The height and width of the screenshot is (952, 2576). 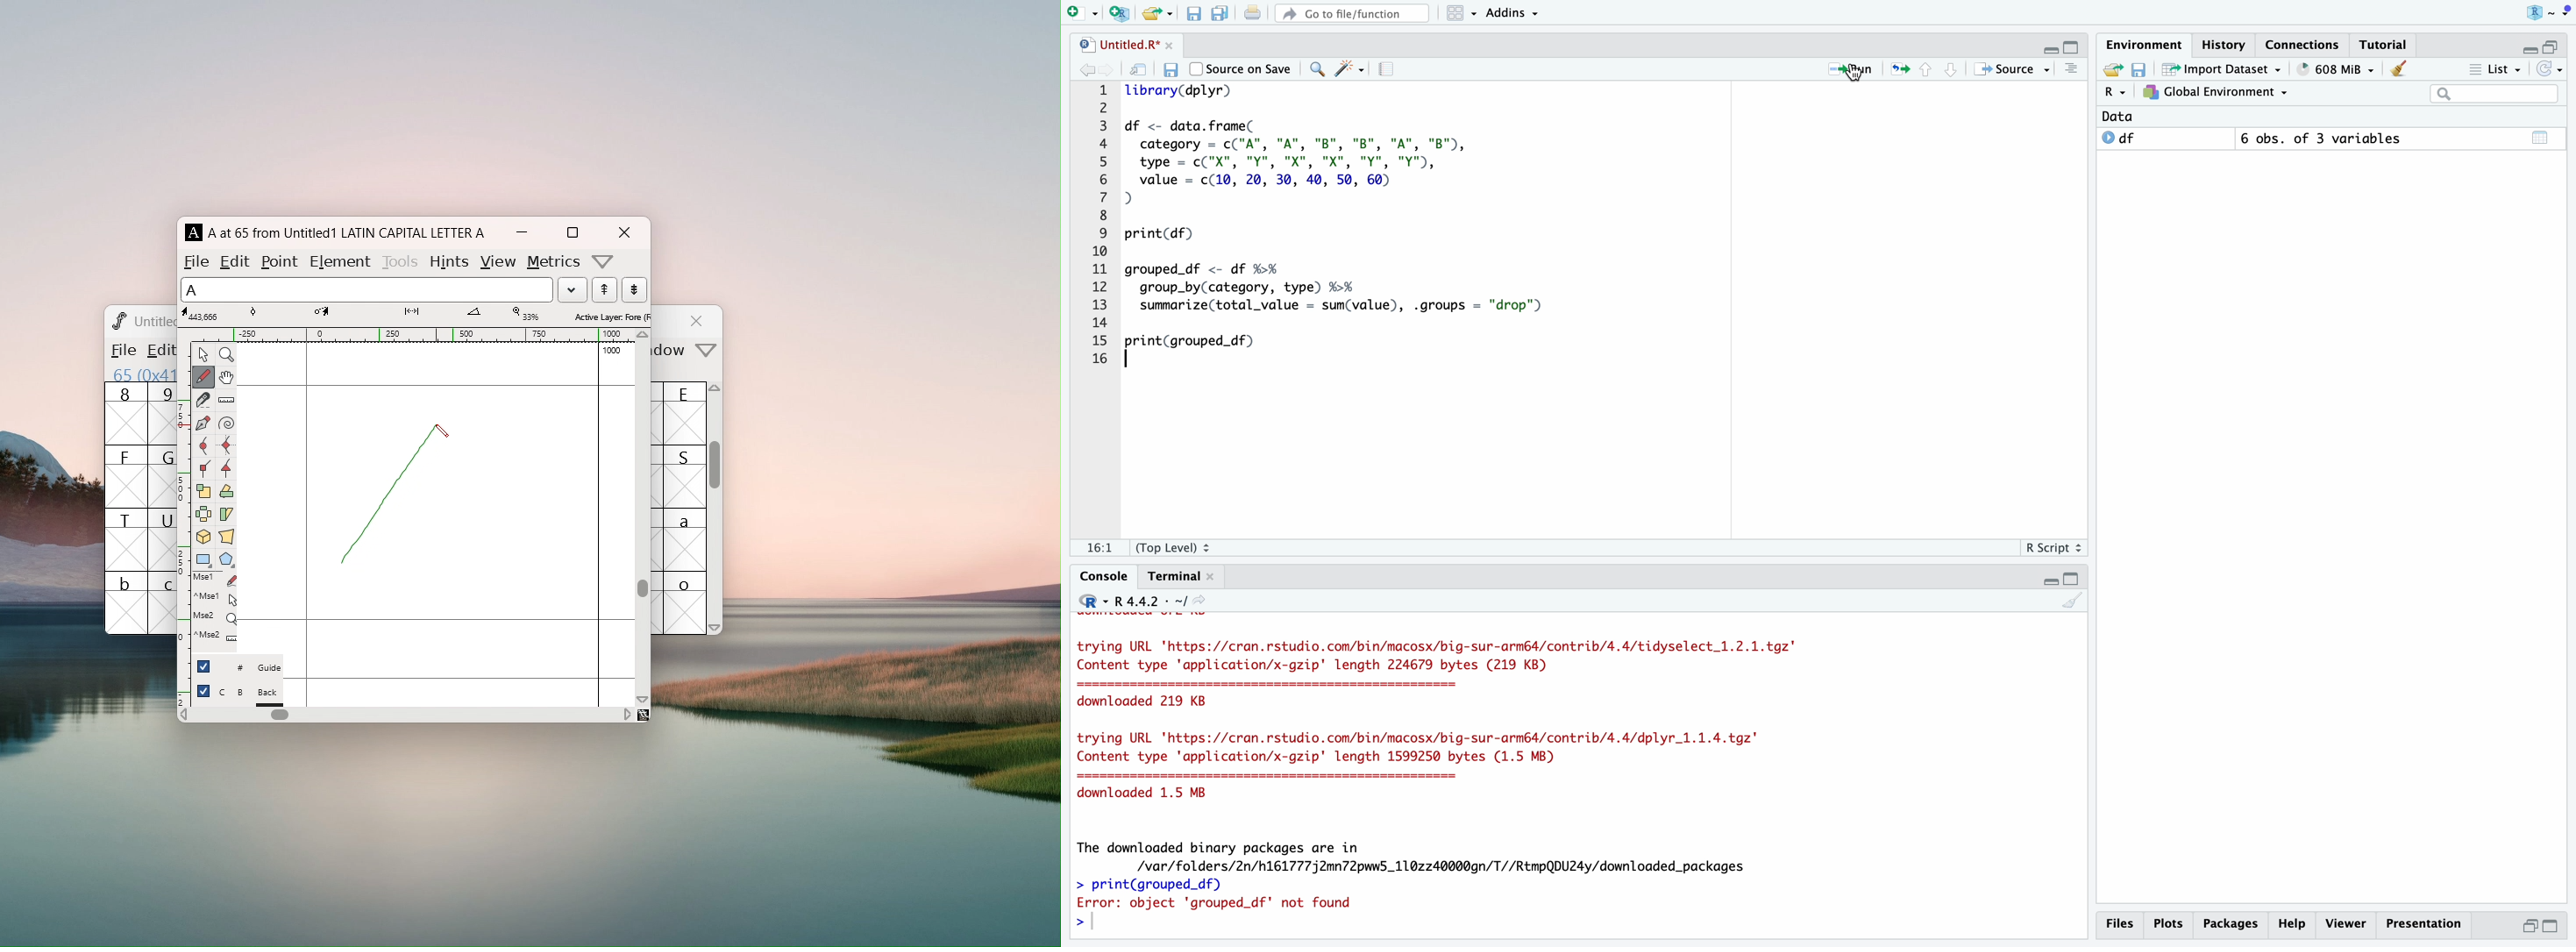 I want to click on E, so click(x=686, y=413).